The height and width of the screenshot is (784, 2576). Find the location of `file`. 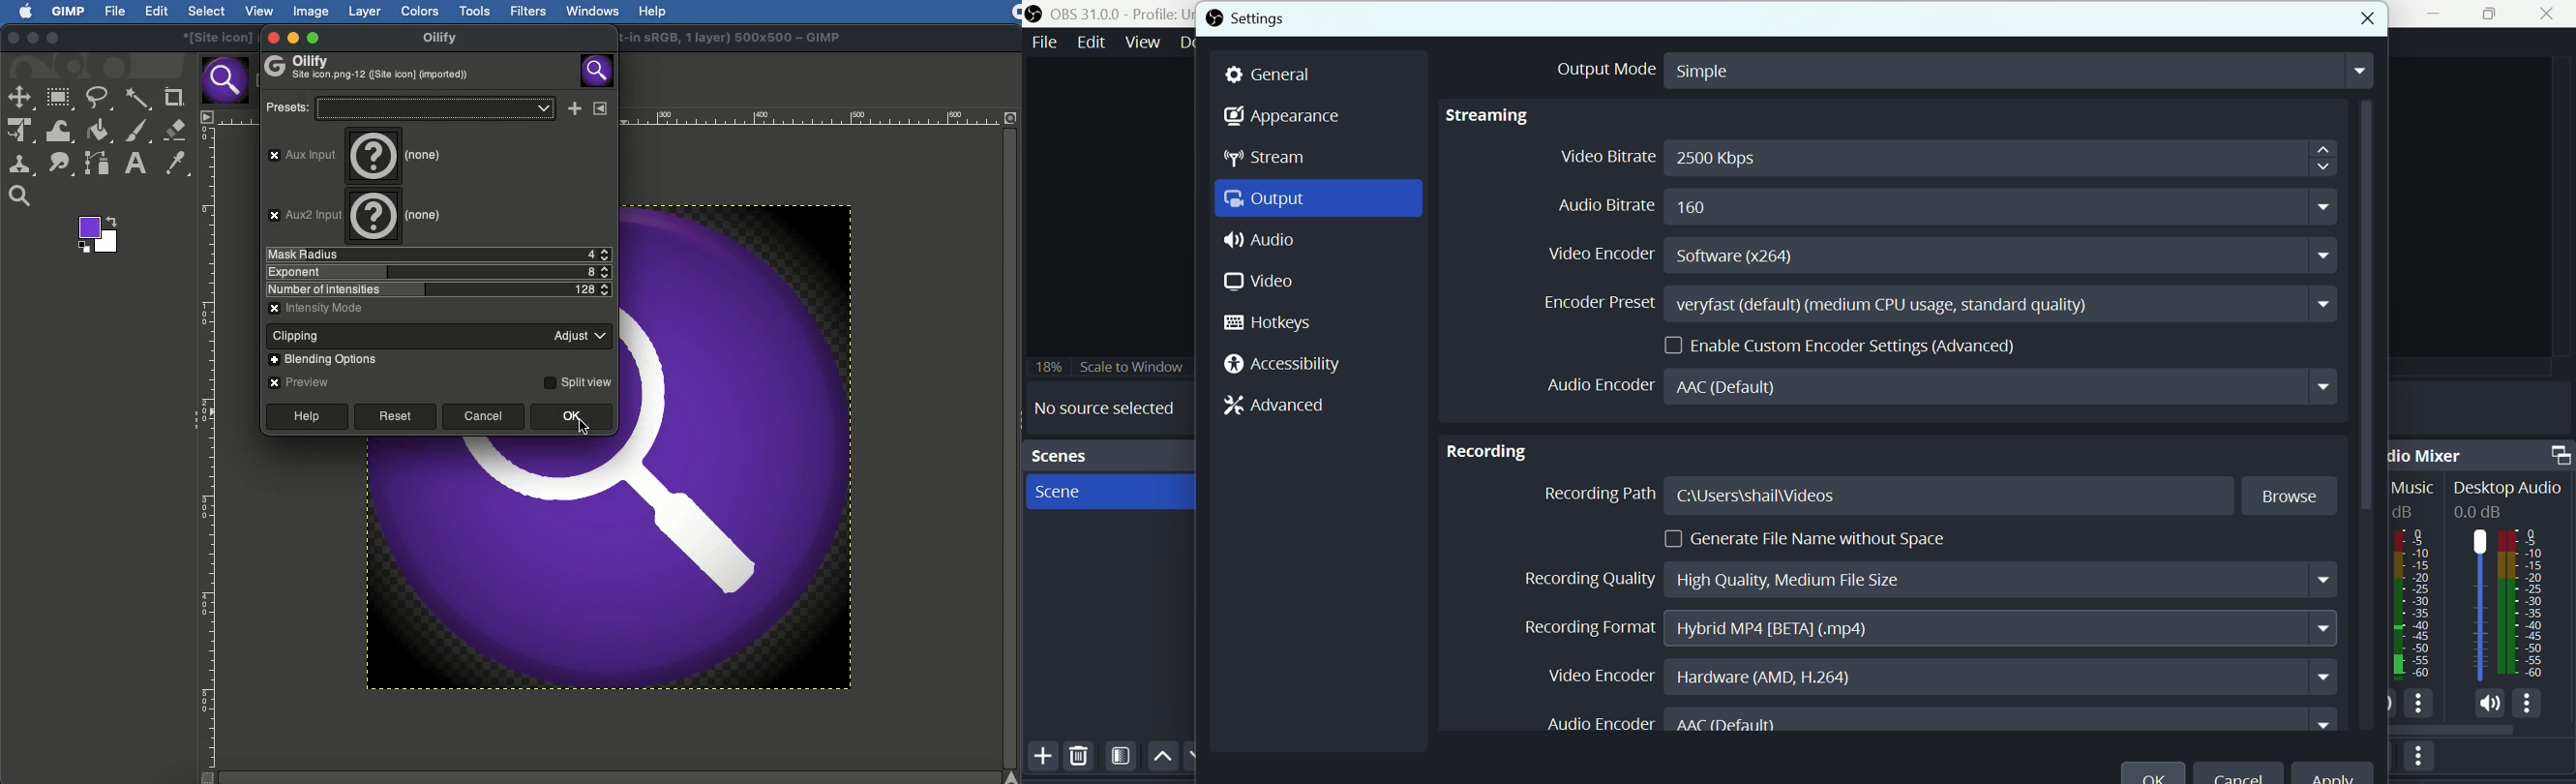

file is located at coordinates (1043, 47).